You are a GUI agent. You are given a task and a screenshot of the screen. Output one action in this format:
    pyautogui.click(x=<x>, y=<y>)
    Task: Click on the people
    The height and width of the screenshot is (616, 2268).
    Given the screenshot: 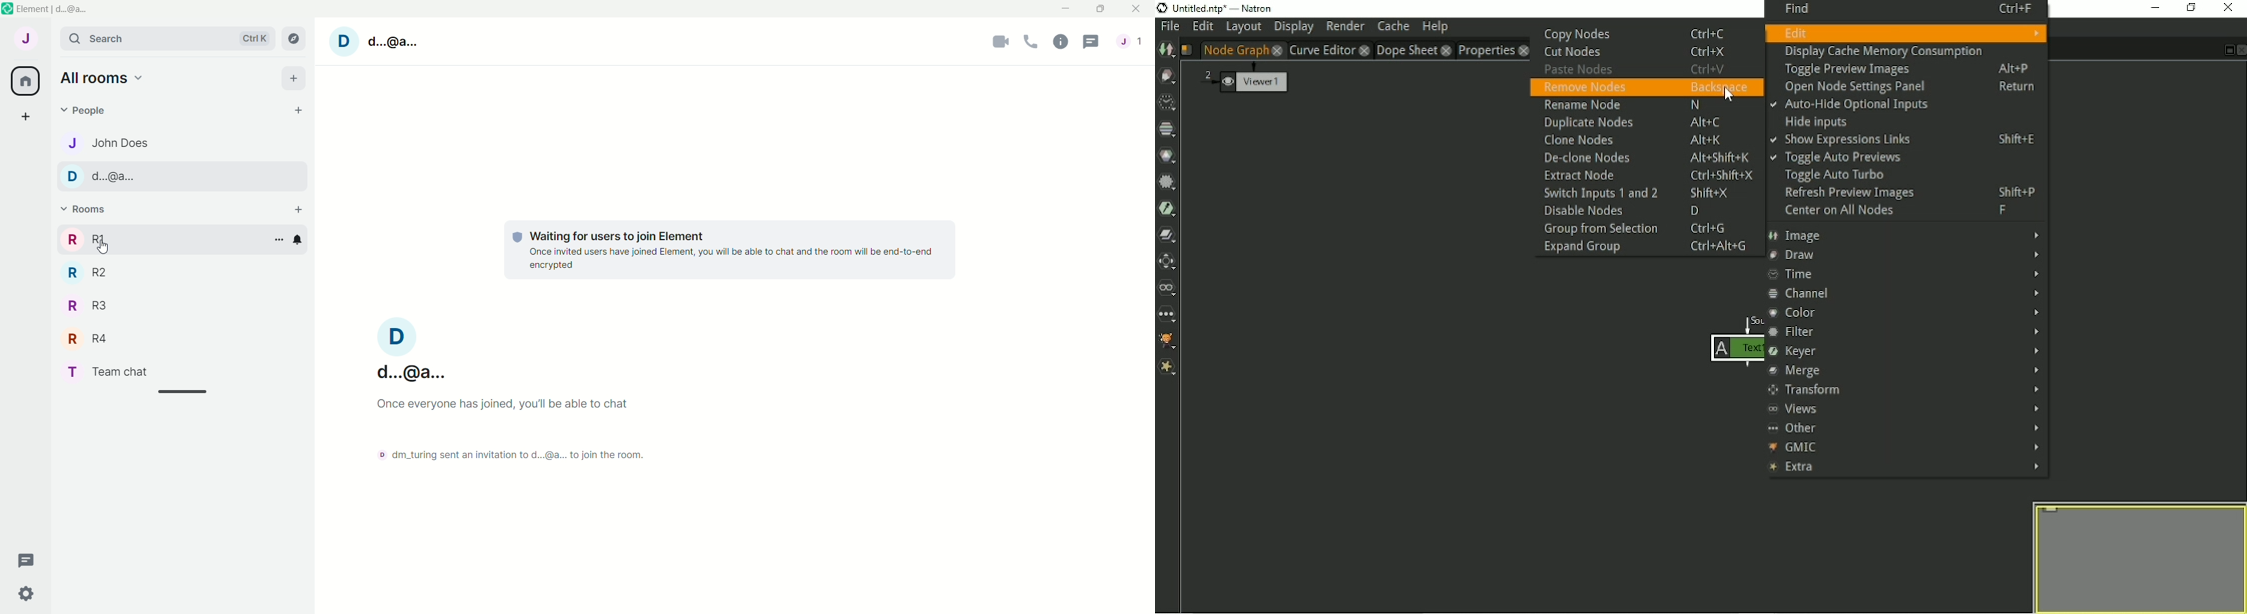 What is the action you would take?
    pyautogui.click(x=86, y=113)
    